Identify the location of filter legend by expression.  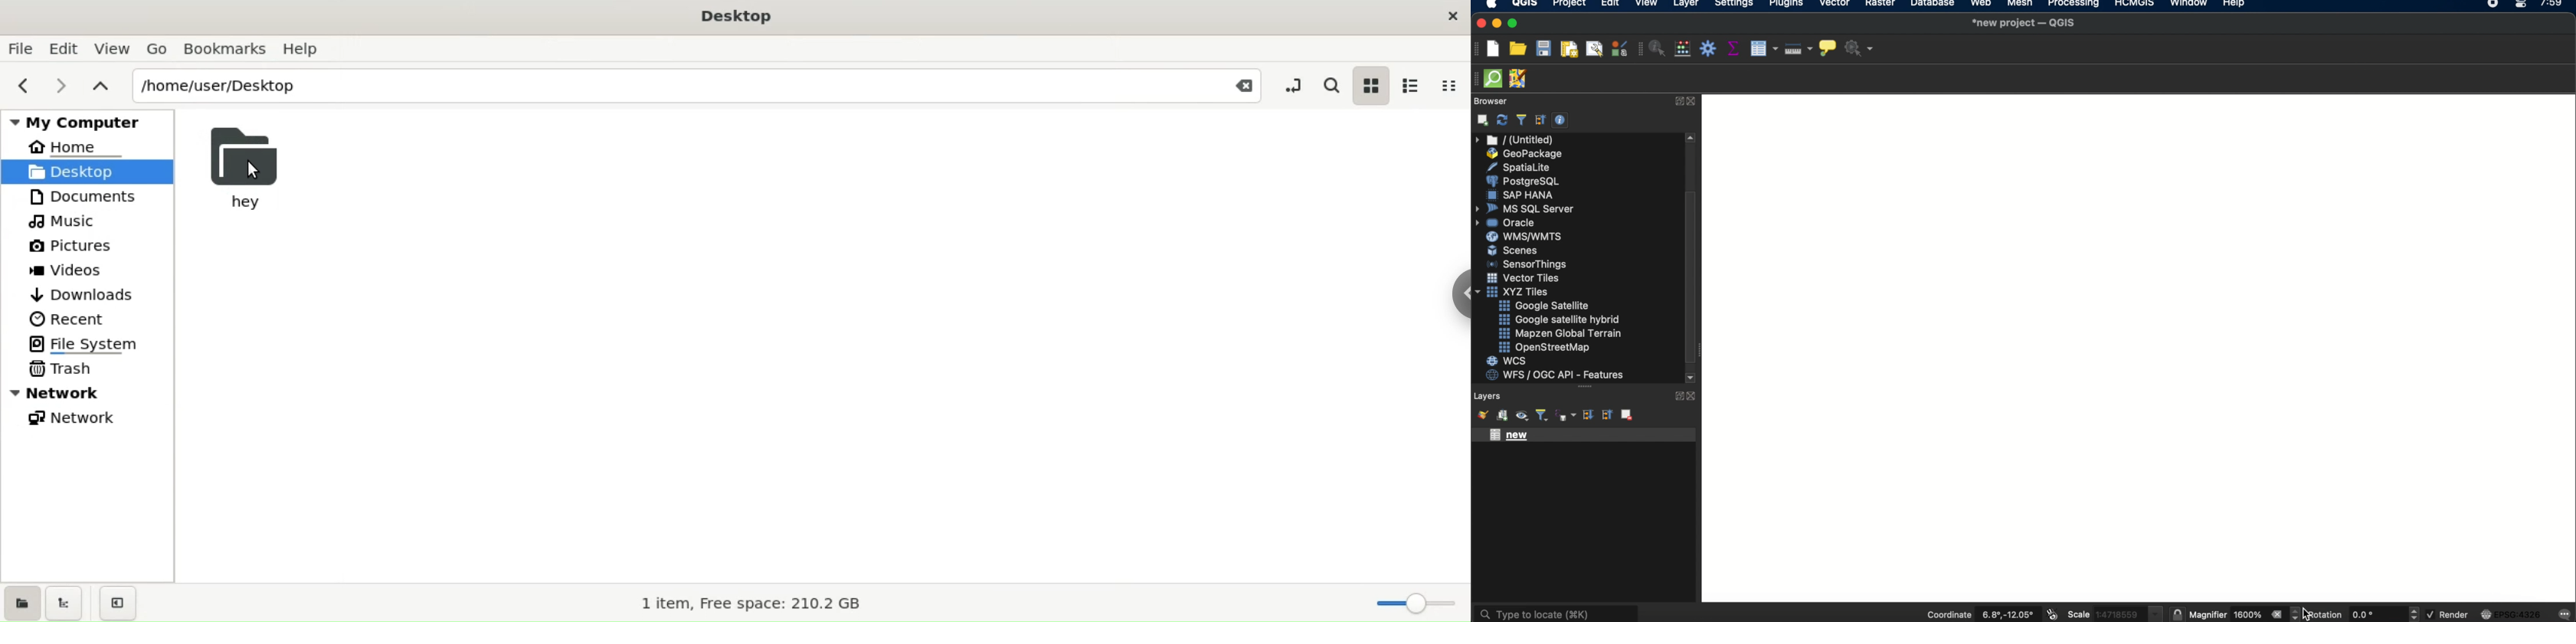
(1567, 415).